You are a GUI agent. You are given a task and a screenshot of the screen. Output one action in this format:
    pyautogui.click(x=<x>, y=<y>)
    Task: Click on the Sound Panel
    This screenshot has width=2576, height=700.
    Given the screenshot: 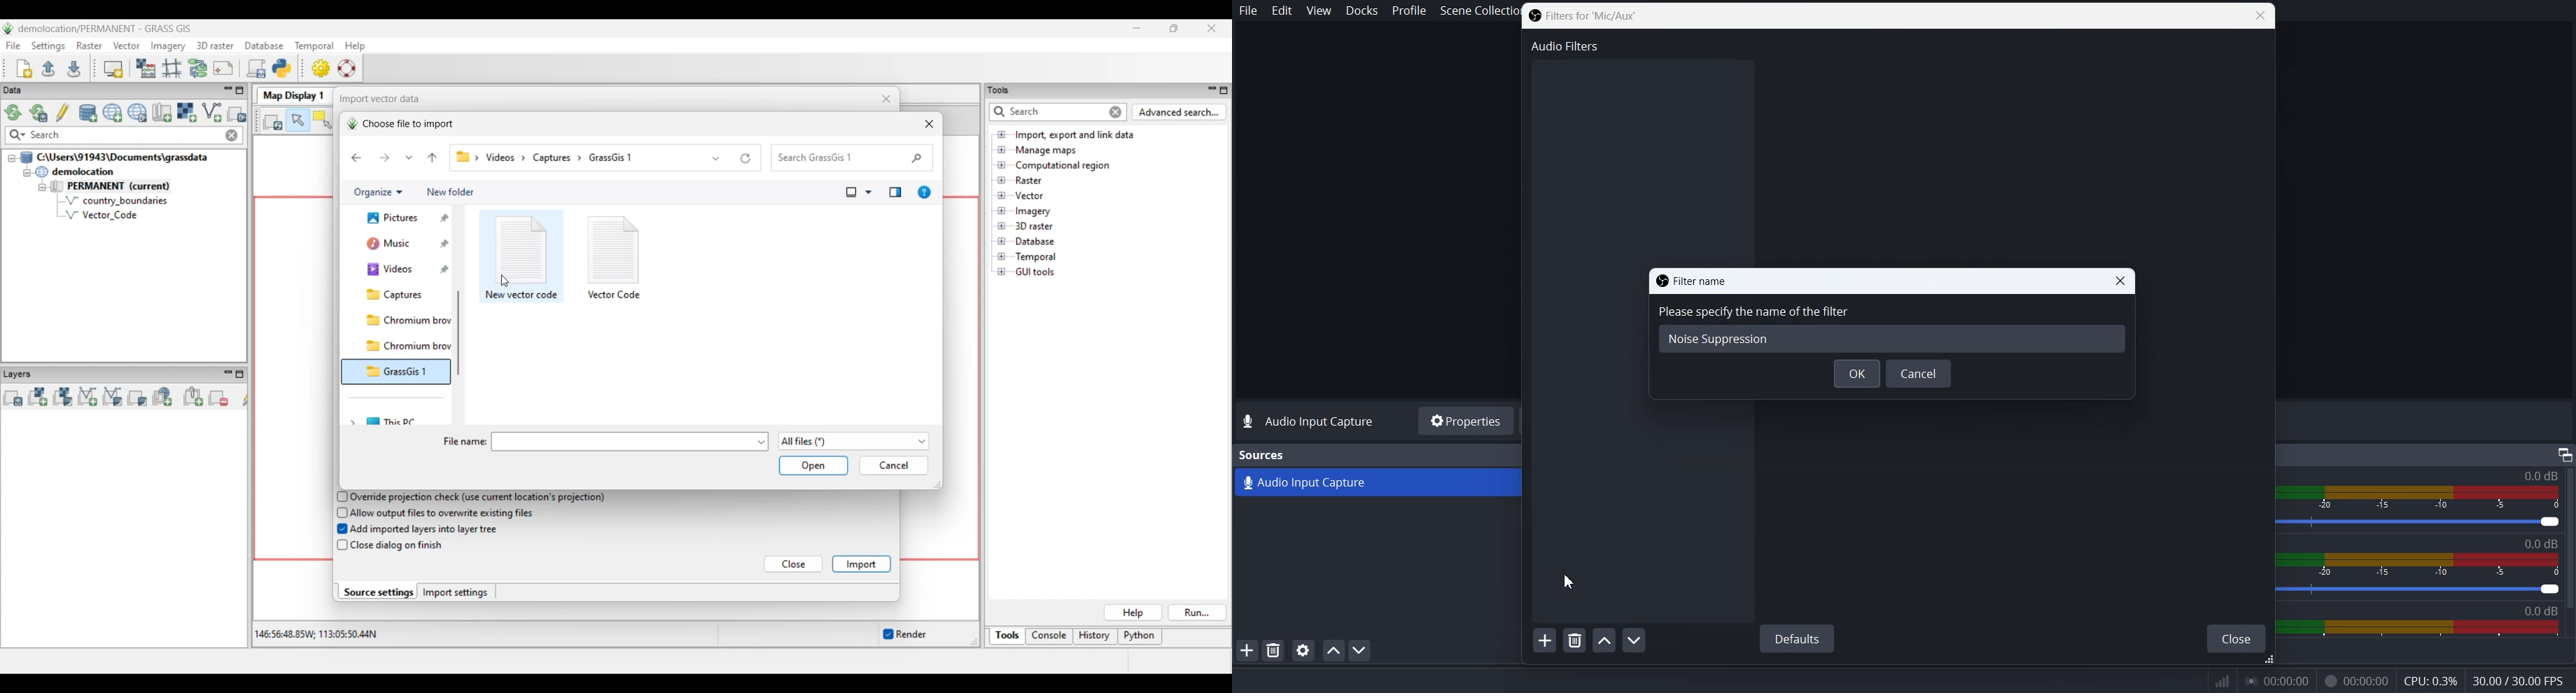 What is the action you would take?
    pyautogui.click(x=2420, y=629)
    